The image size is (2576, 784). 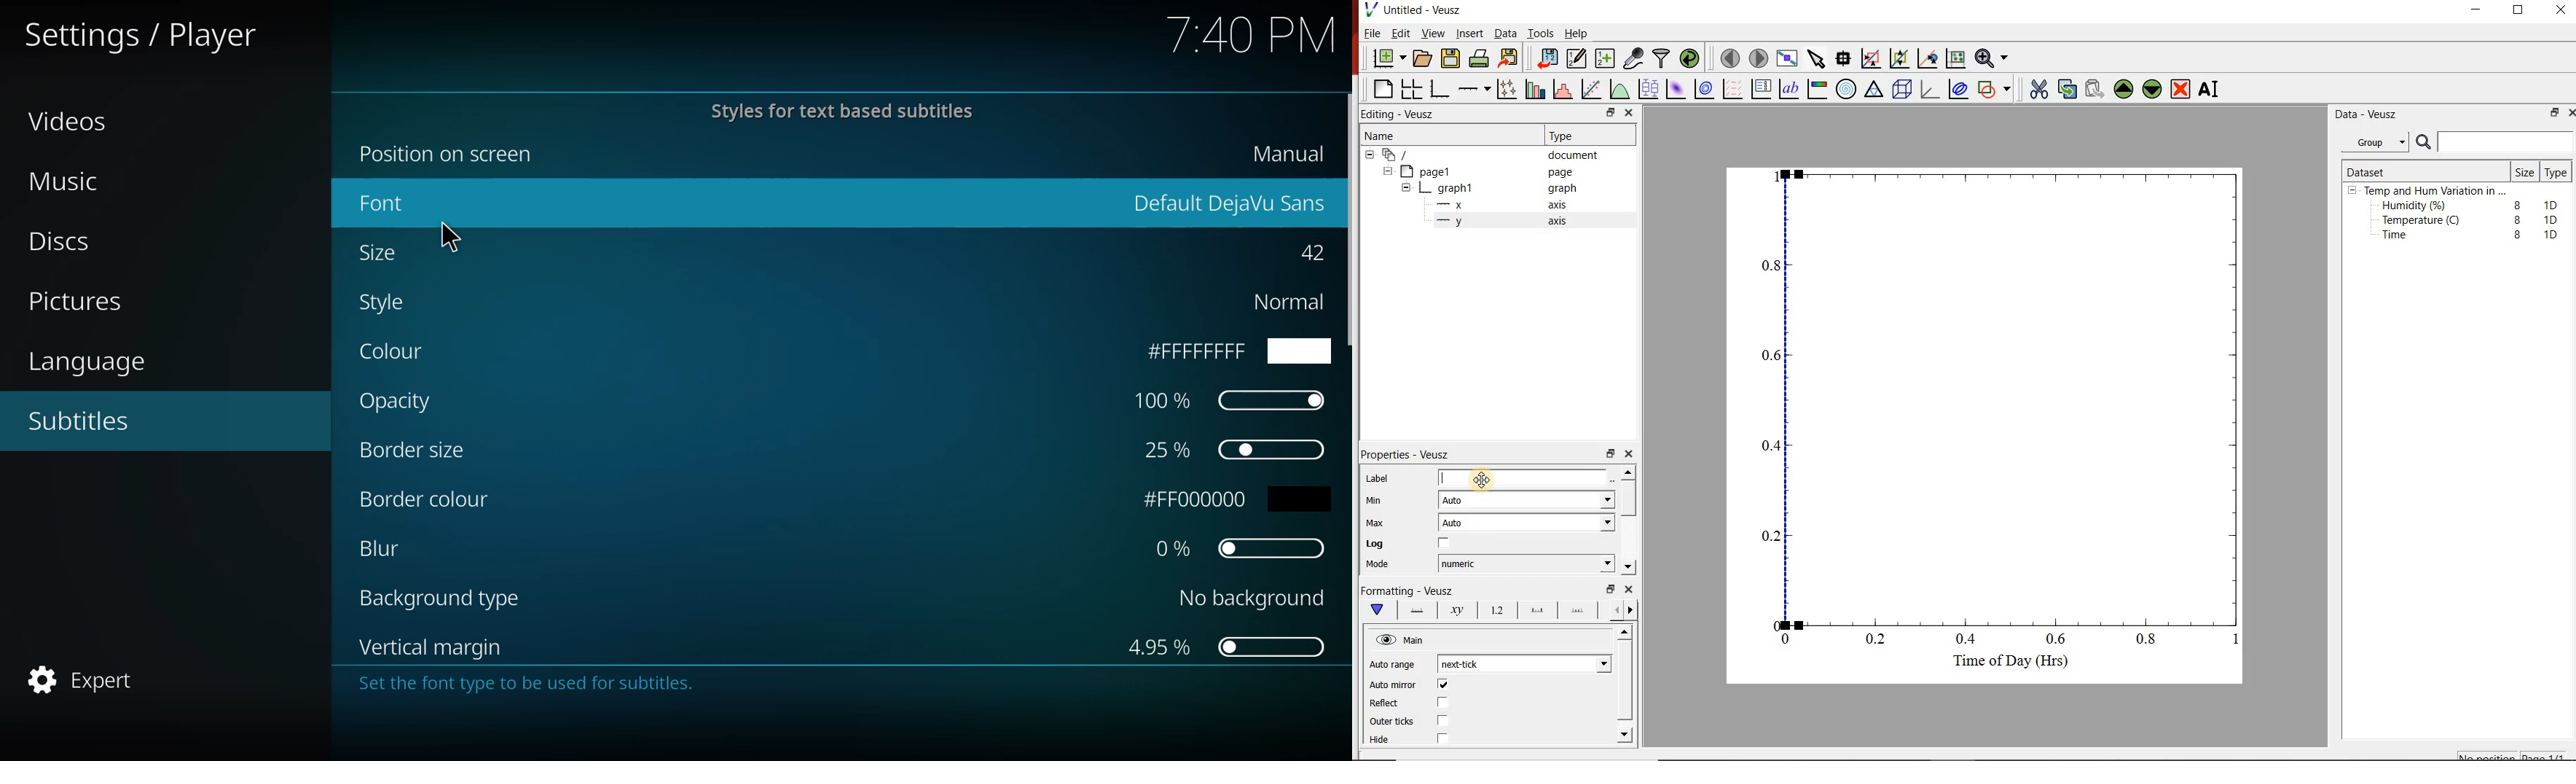 What do you see at coordinates (1592, 525) in the screenshot?
I see `Max dropdown` at bounding box center [1592, 525].